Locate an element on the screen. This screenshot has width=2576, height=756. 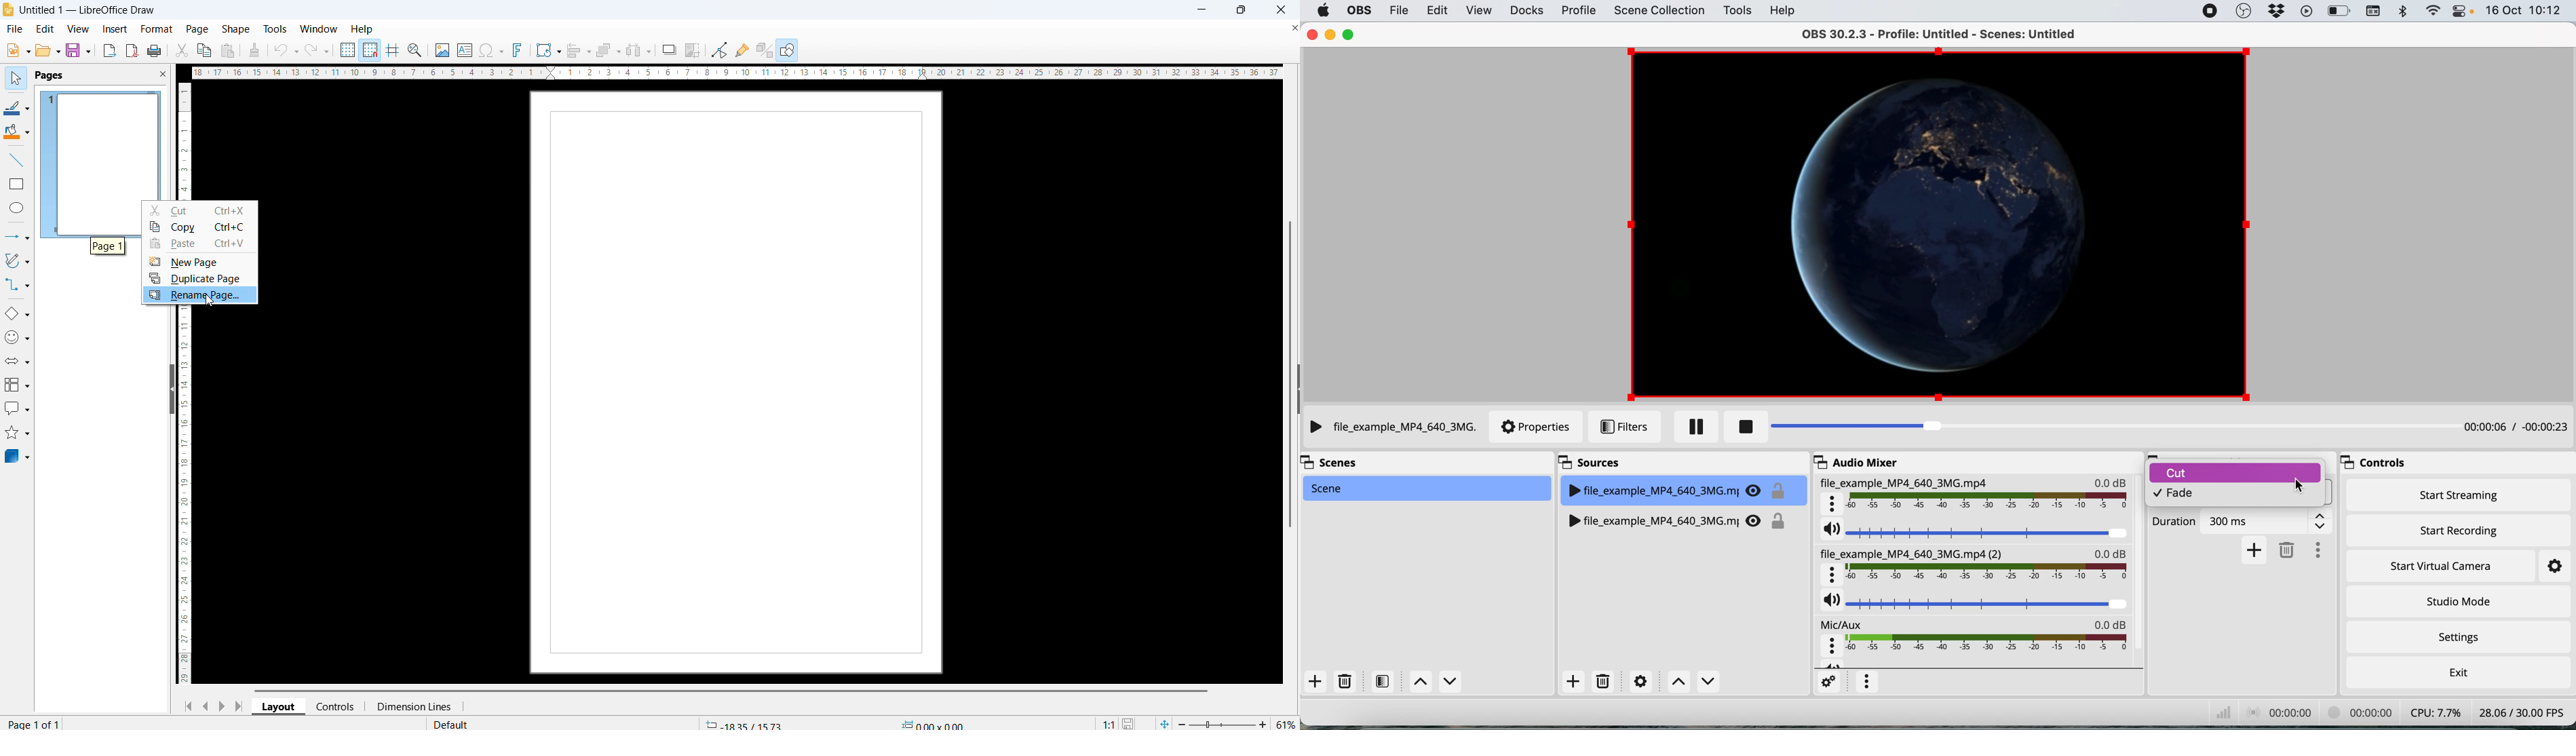
export is located at coordinates (110, 51).